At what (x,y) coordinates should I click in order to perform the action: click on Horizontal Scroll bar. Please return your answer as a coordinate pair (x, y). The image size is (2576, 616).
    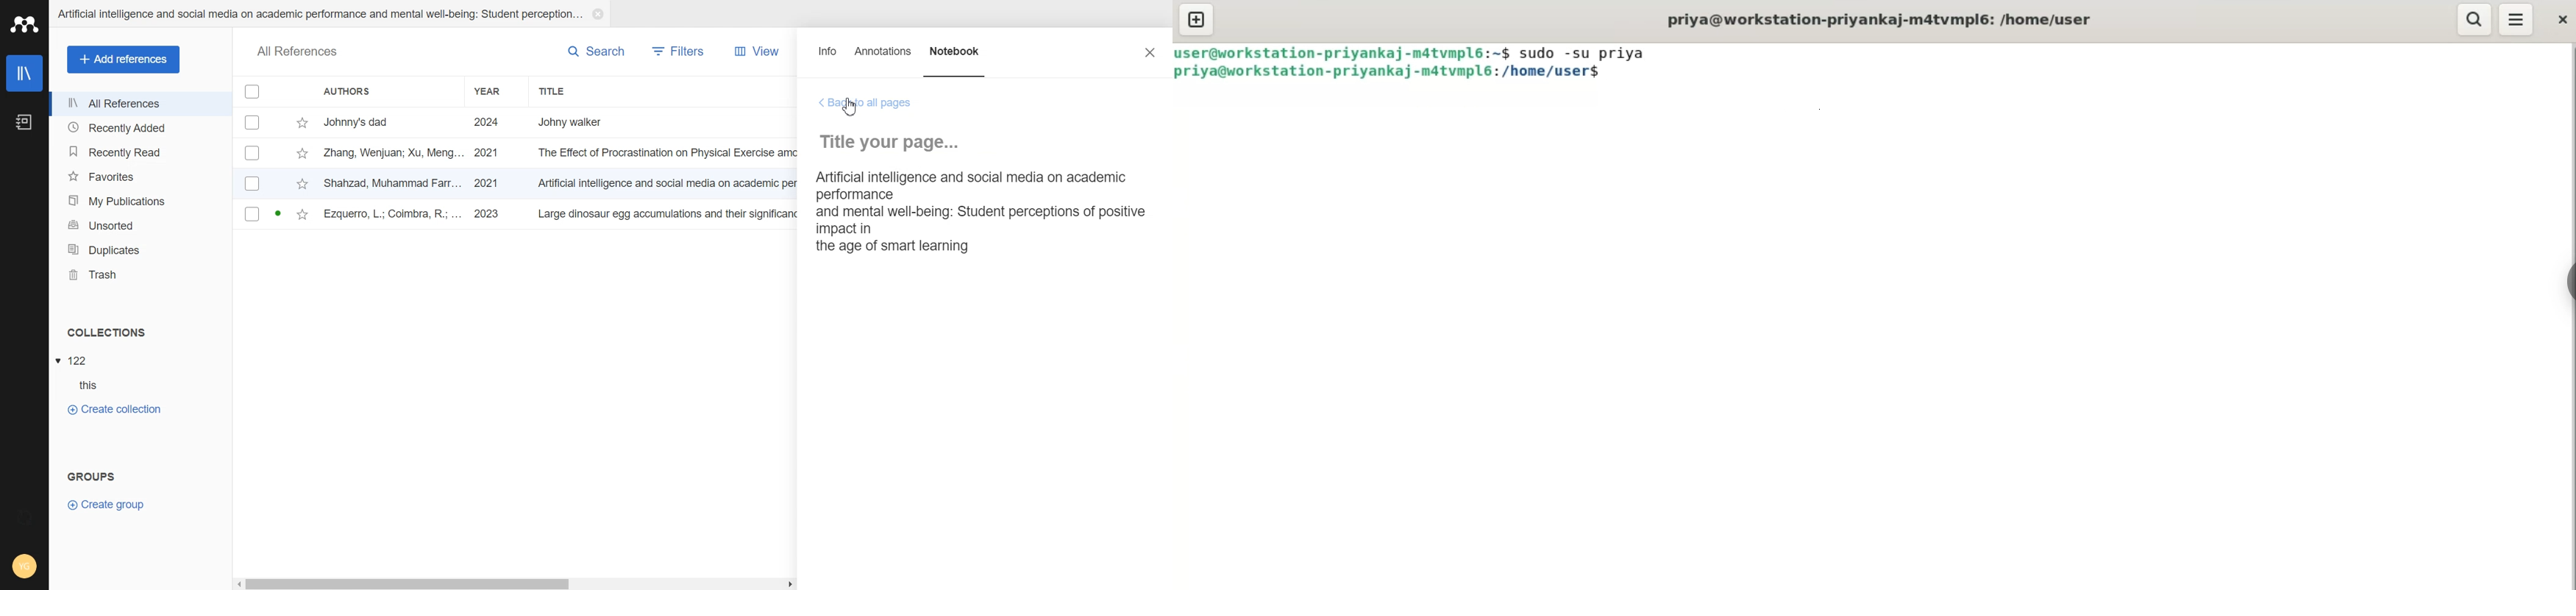
    Looking at the image, I should click on (516, 583).